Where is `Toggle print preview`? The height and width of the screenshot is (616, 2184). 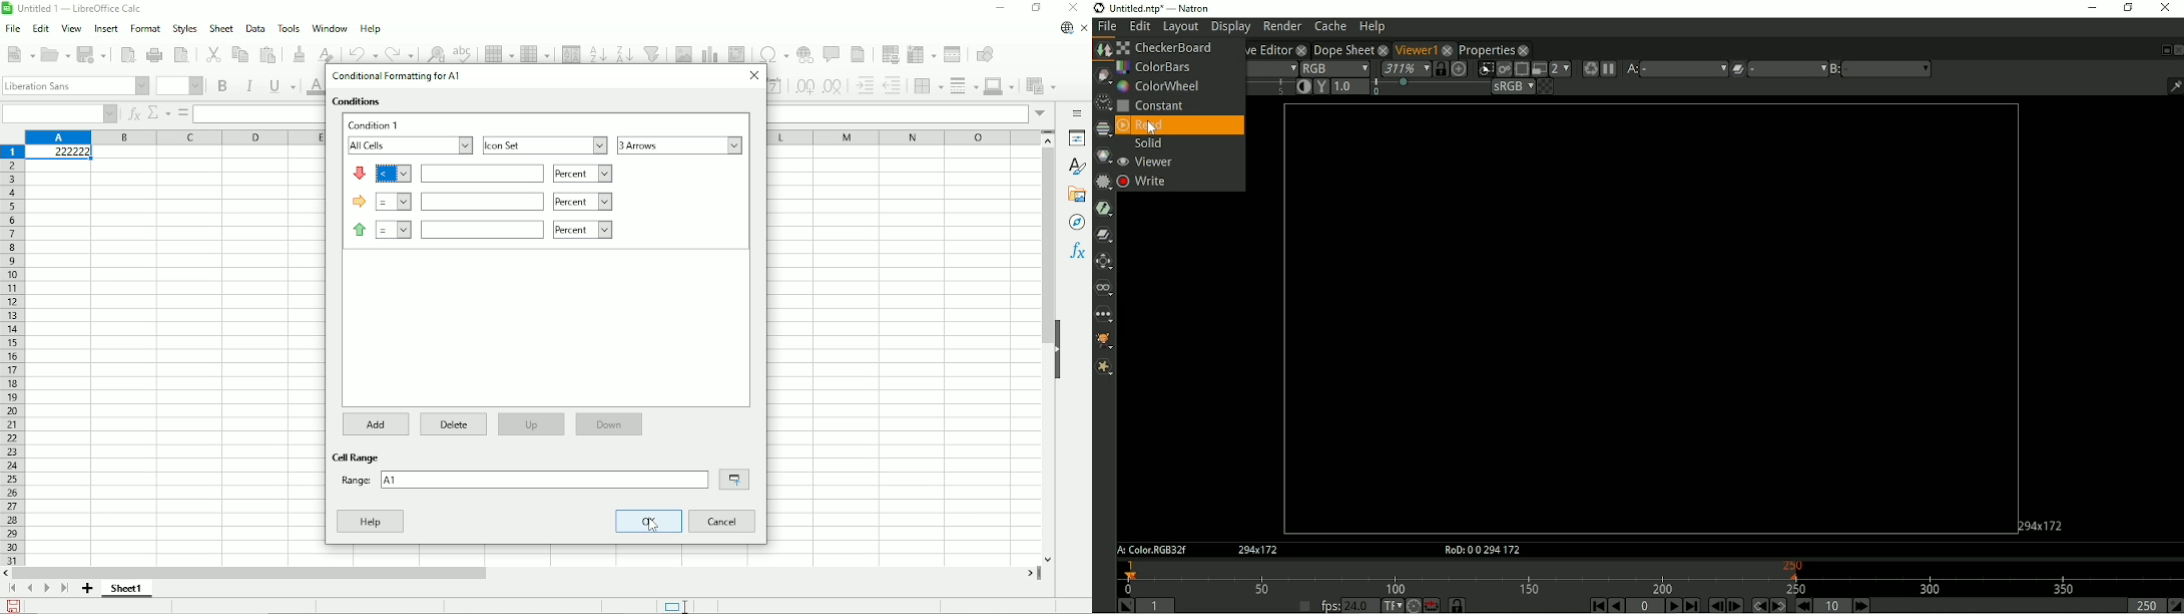
Toggle print preview is located at coordinates (181, 55).